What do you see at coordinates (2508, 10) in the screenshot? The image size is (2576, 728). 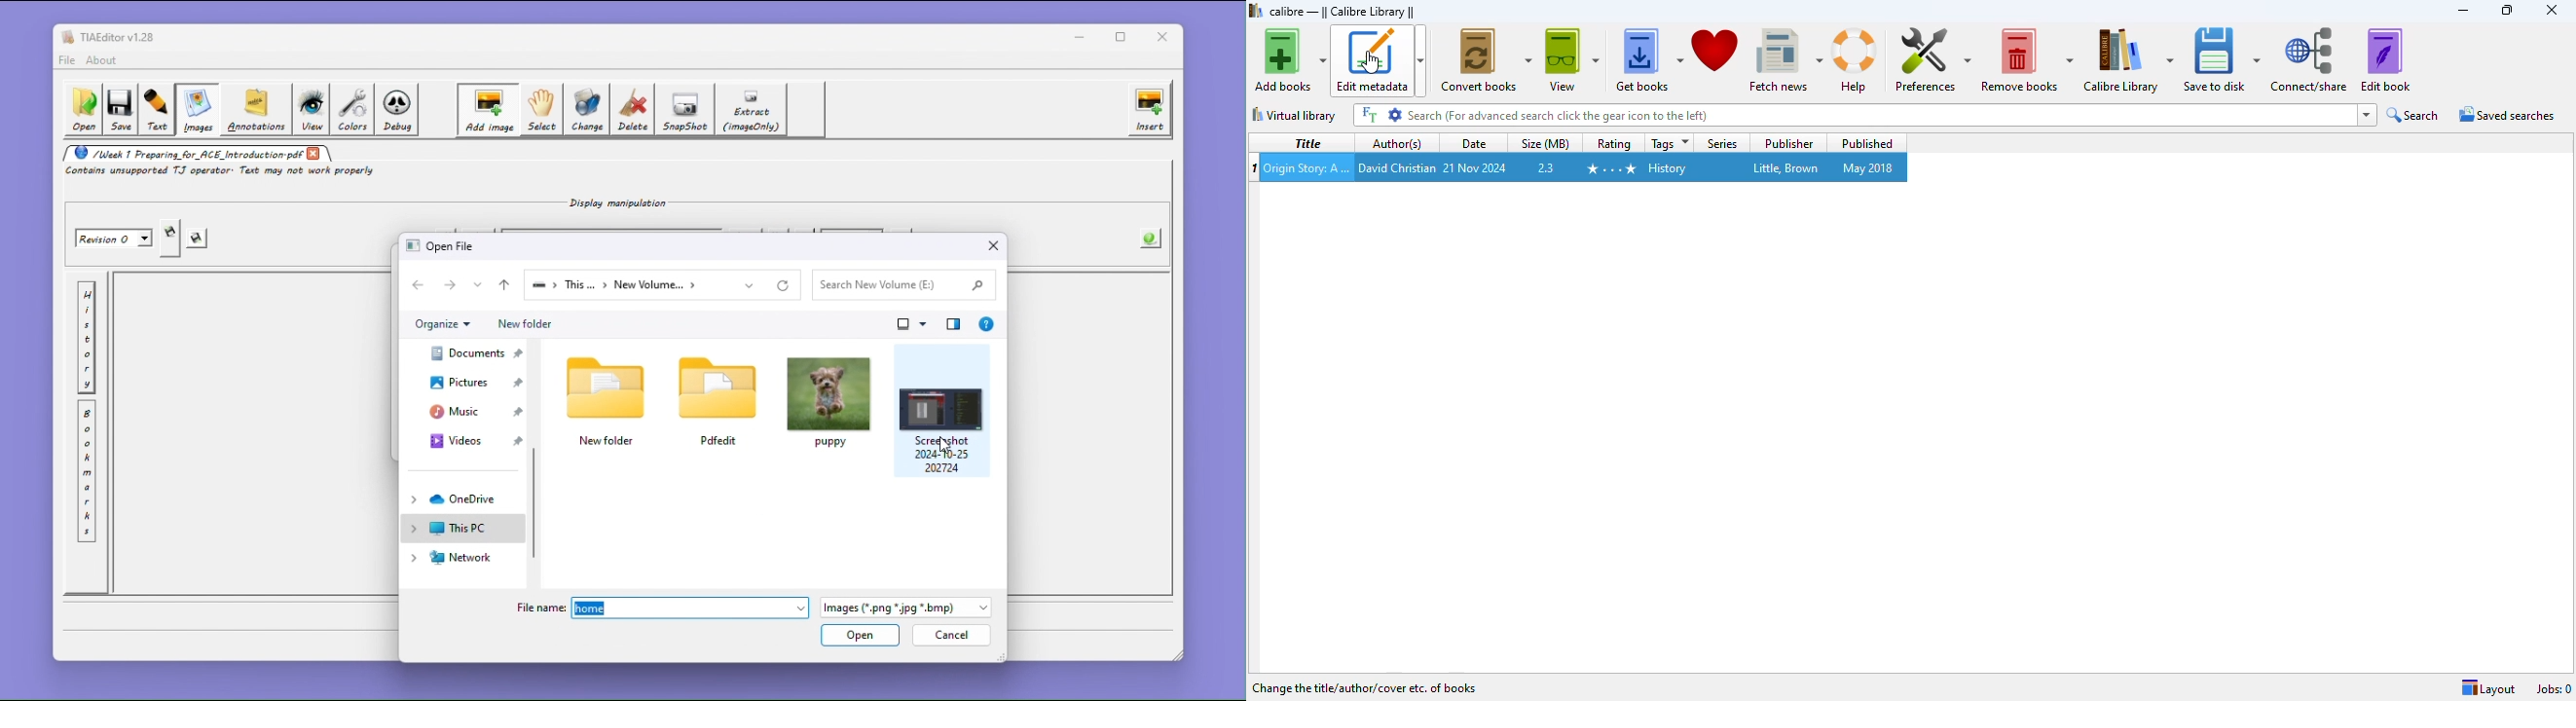 I see `maximize` at bounding box center [2508, 10].